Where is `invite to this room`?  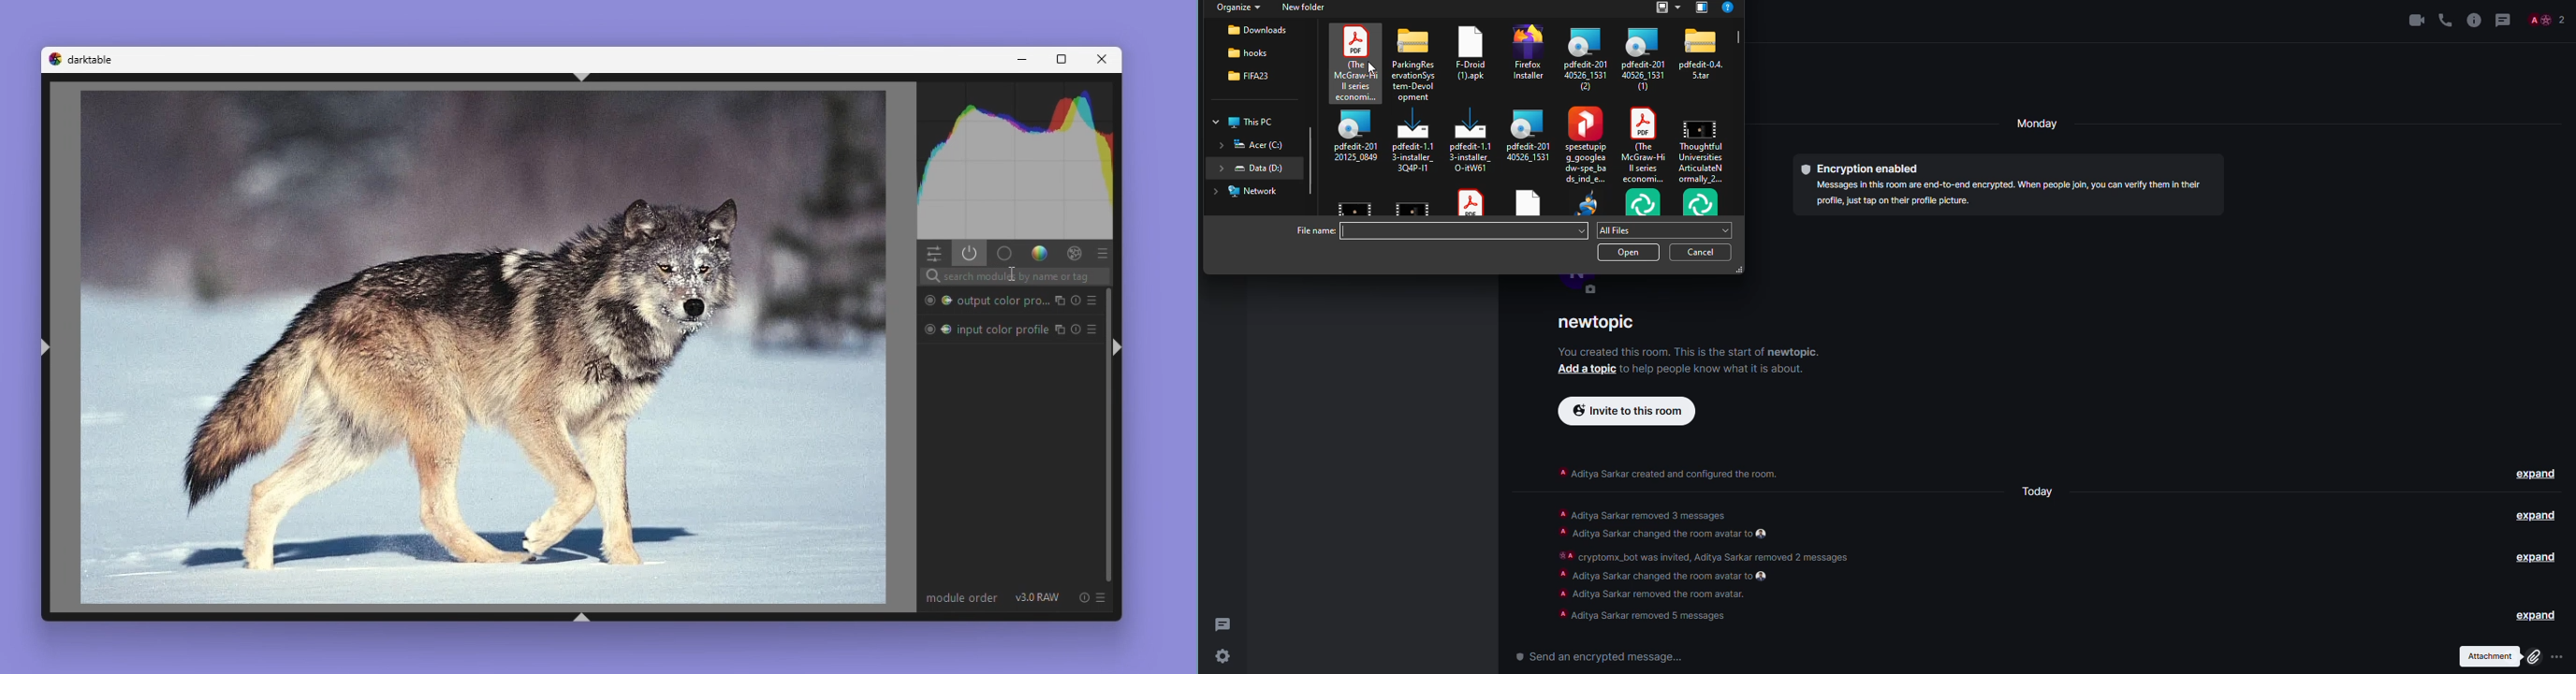
invite to this room is located at coordinates (1626, 412).